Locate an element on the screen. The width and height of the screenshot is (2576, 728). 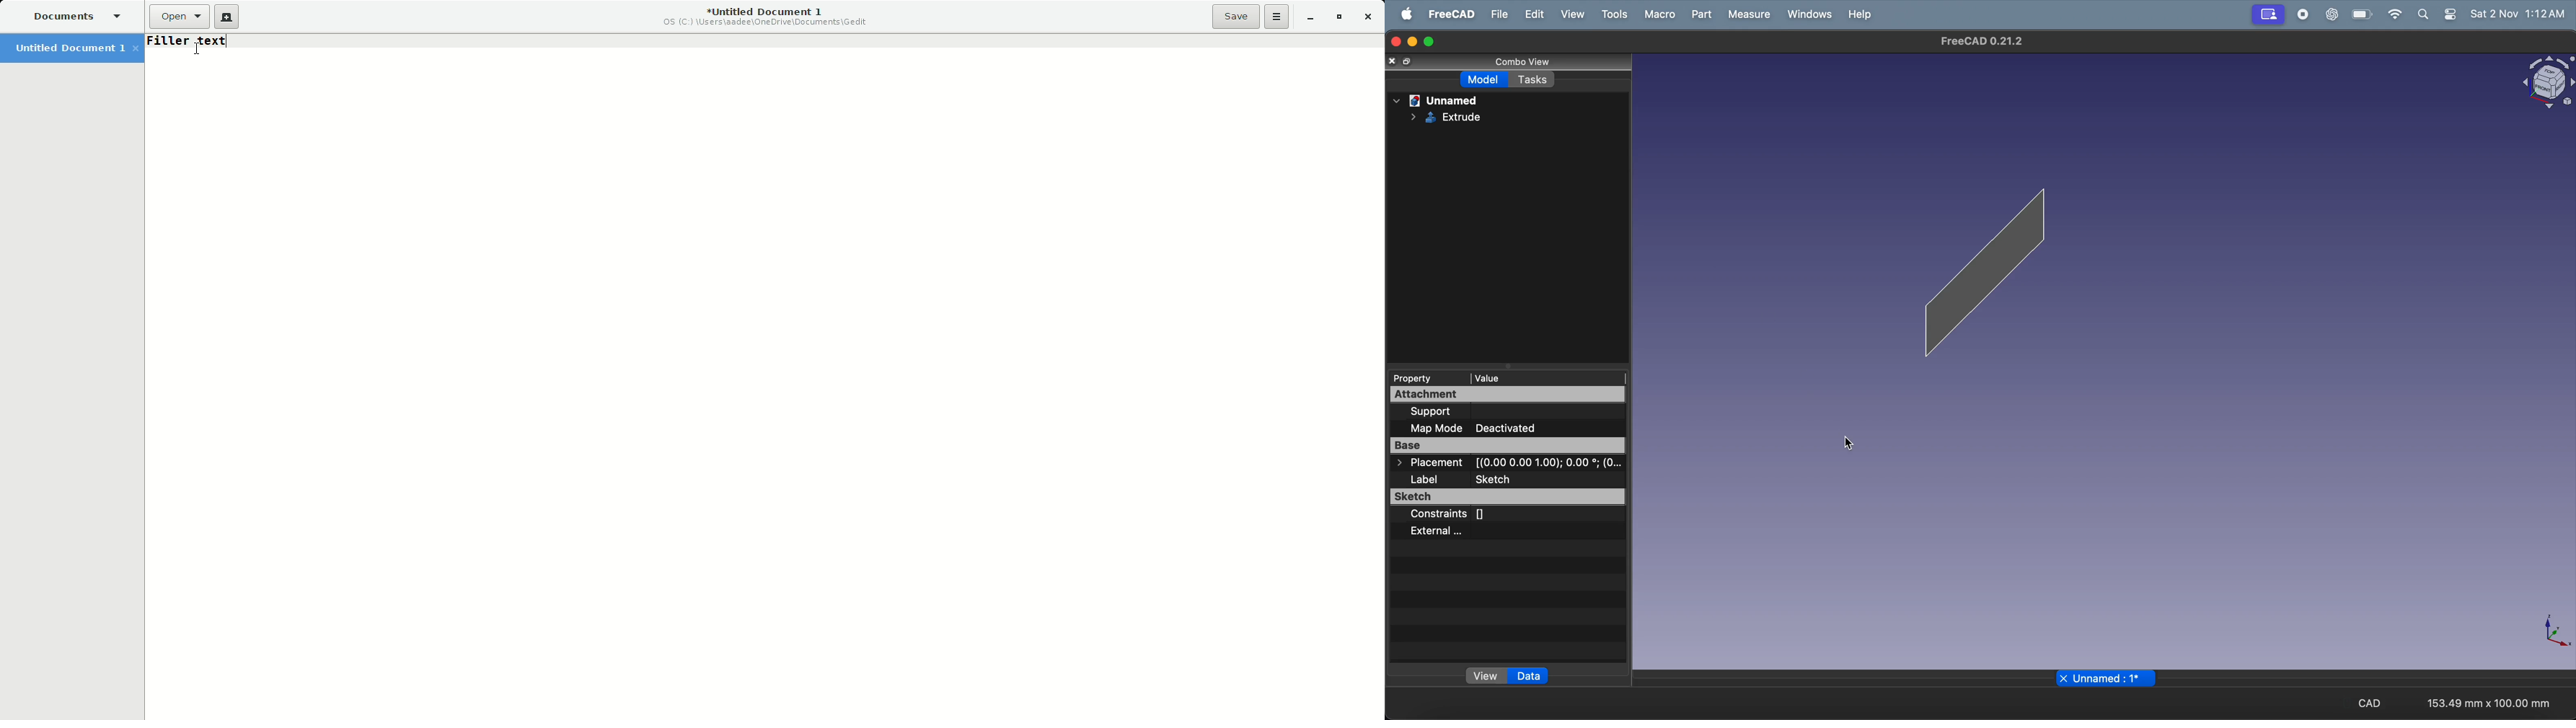
measure is located at coordinates (1749, 14).